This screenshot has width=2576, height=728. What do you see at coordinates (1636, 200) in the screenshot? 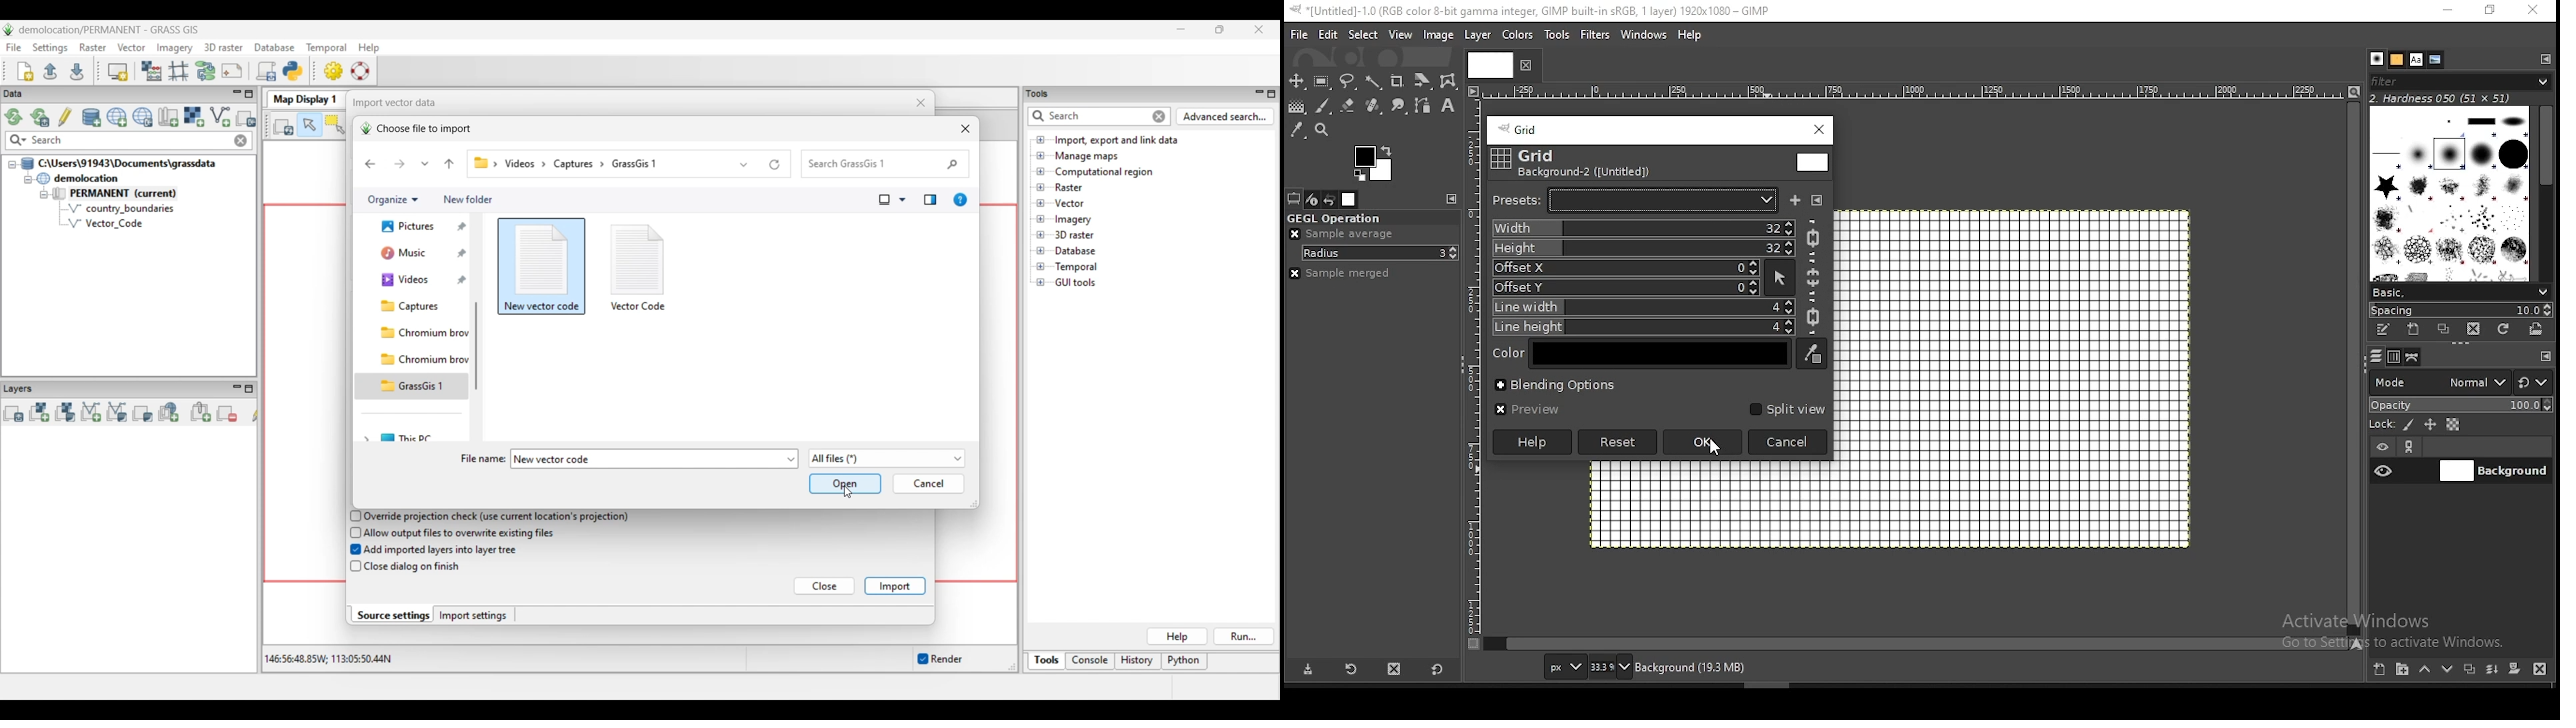
I see `pick a preset` at bounding box center [1636, 200].